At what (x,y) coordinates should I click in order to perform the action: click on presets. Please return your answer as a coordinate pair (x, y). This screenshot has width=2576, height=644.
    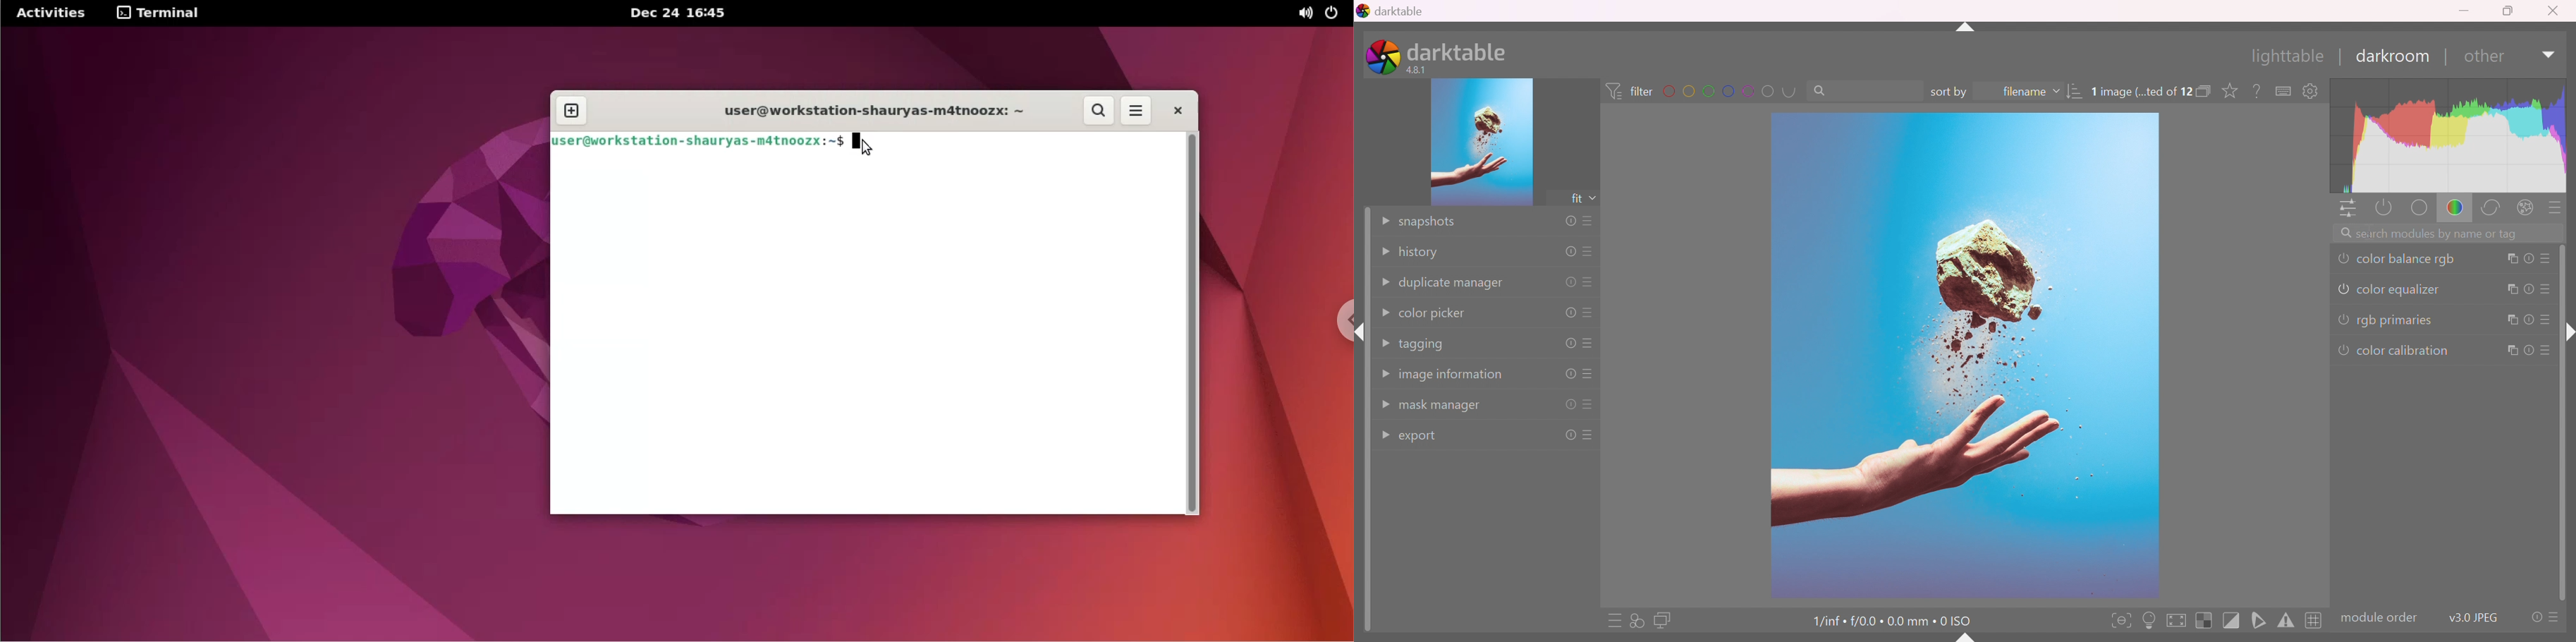
    Looking at the image, I should click on (2555, 618).